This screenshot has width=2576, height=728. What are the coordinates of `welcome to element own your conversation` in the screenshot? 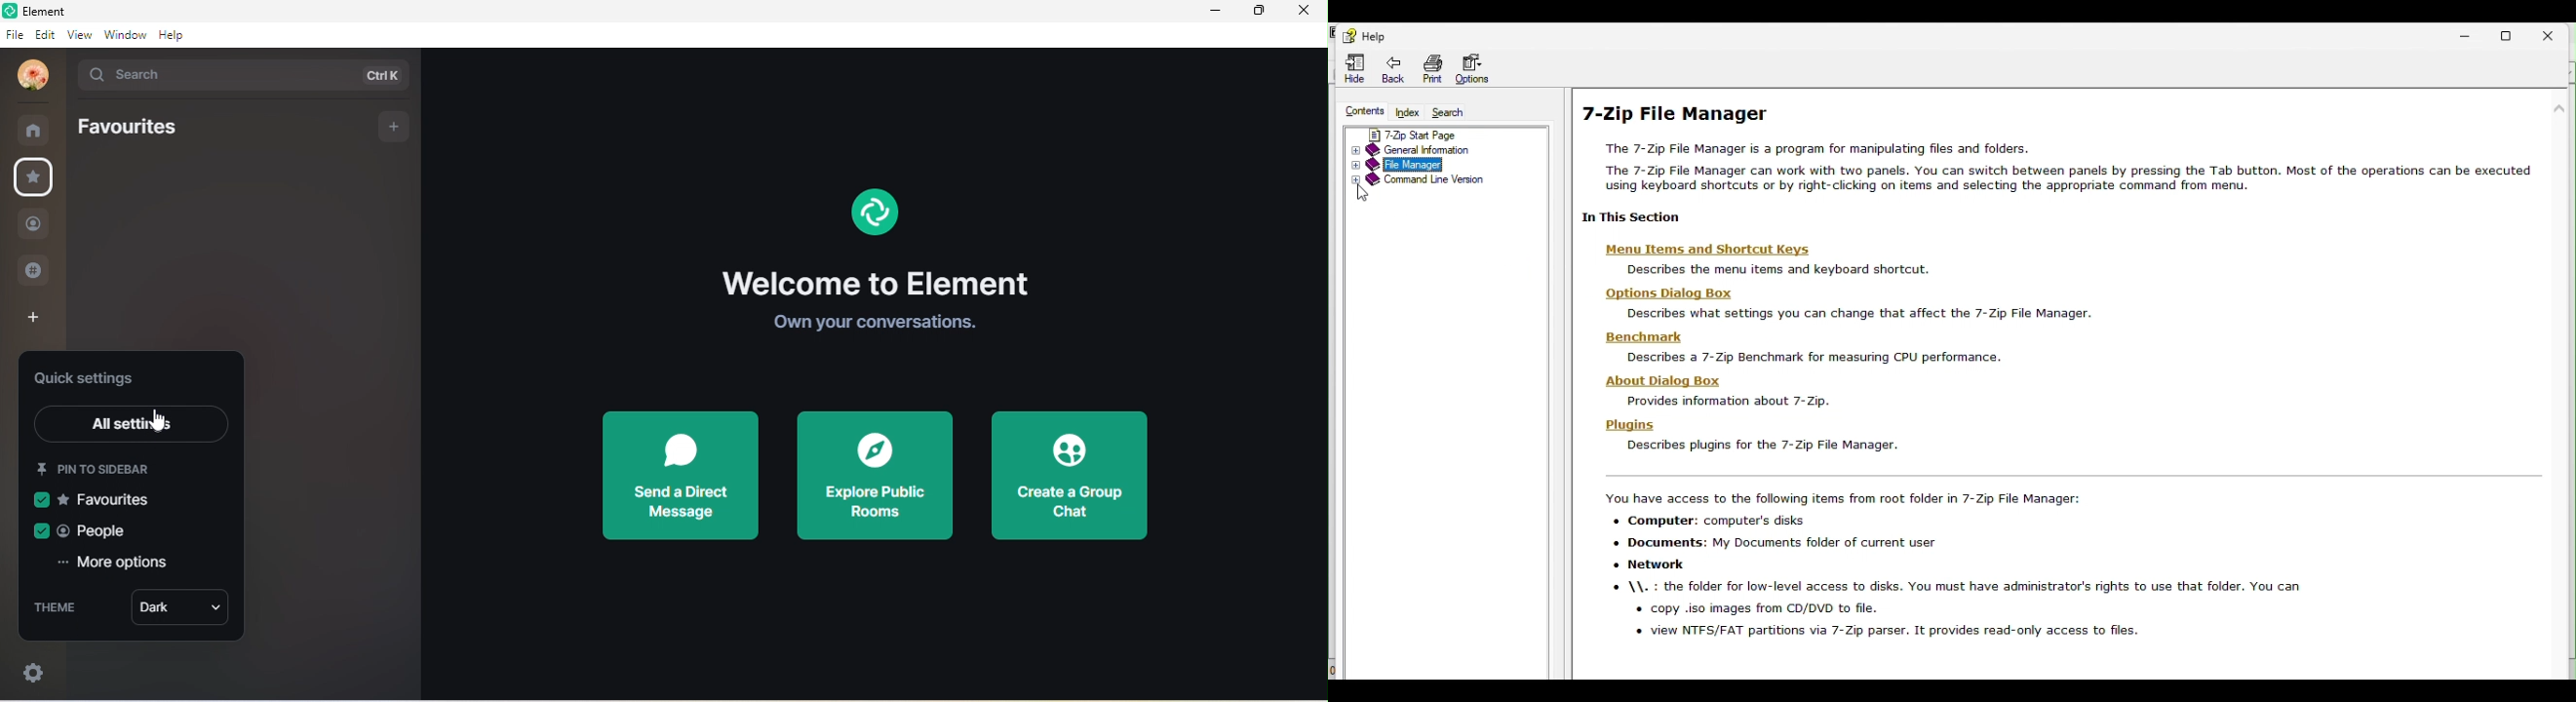 It's located at (885, 298).